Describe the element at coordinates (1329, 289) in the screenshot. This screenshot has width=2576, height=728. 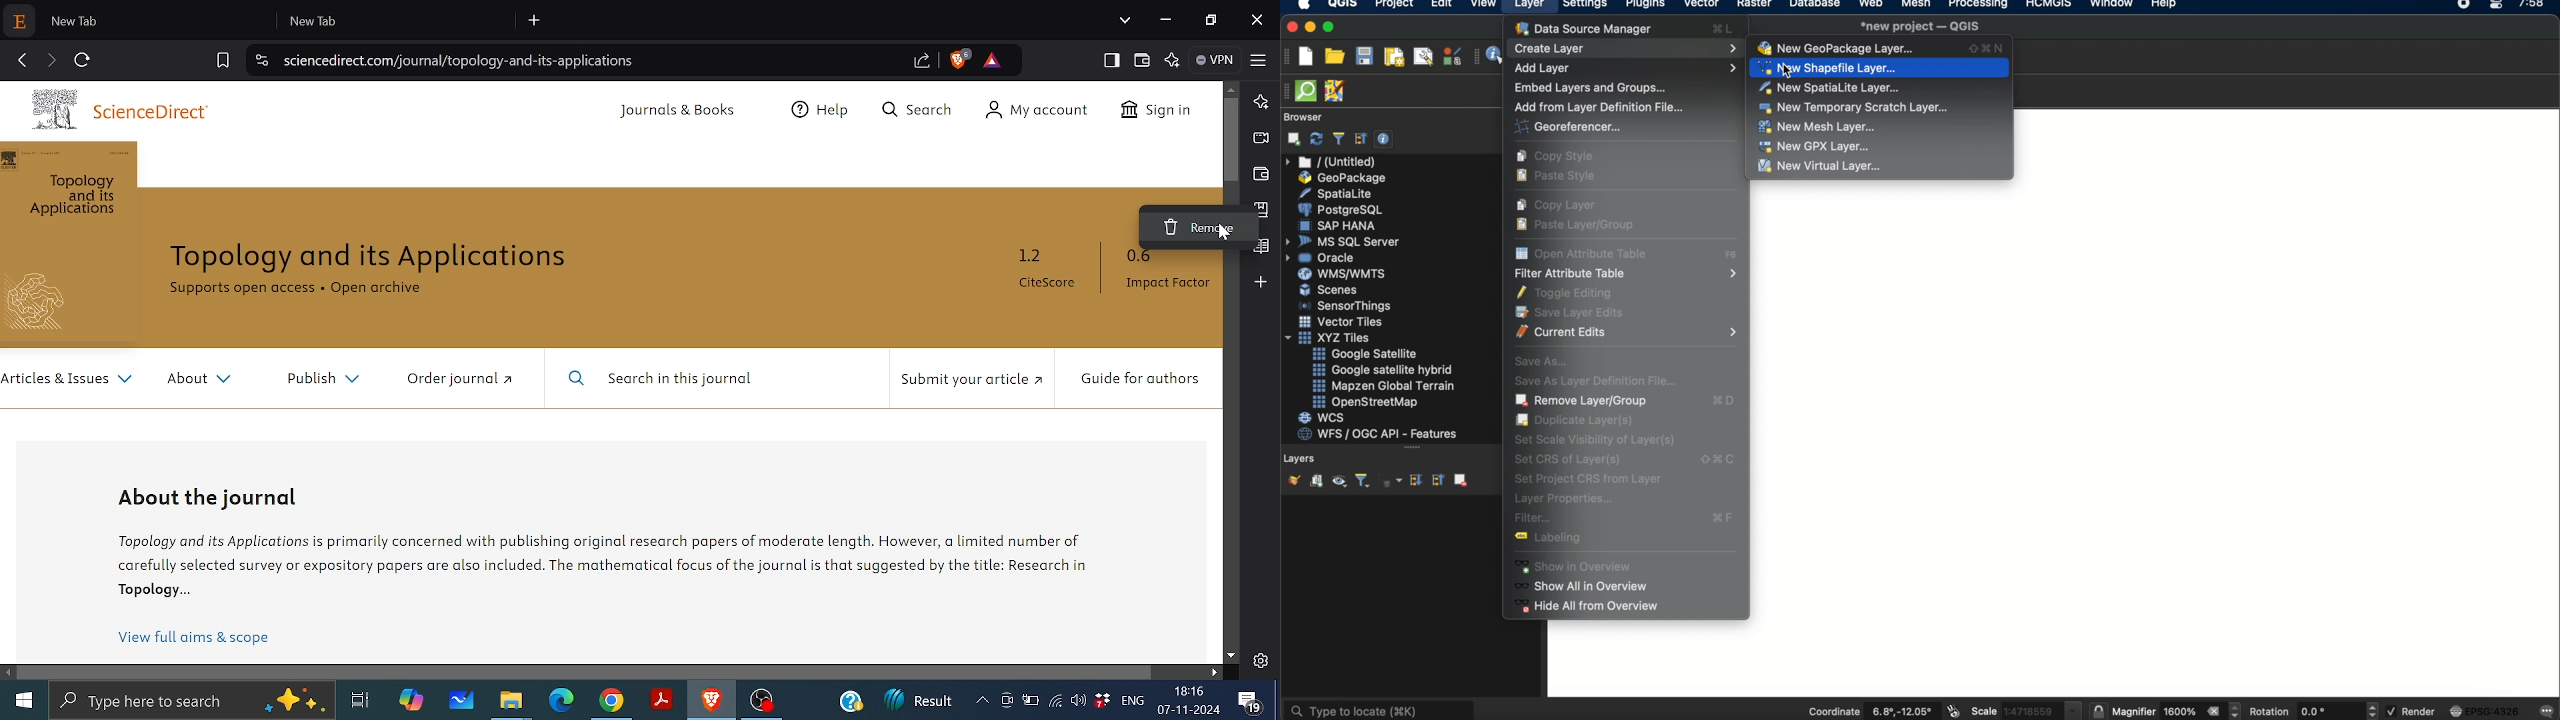
I see `scenes` at that location.